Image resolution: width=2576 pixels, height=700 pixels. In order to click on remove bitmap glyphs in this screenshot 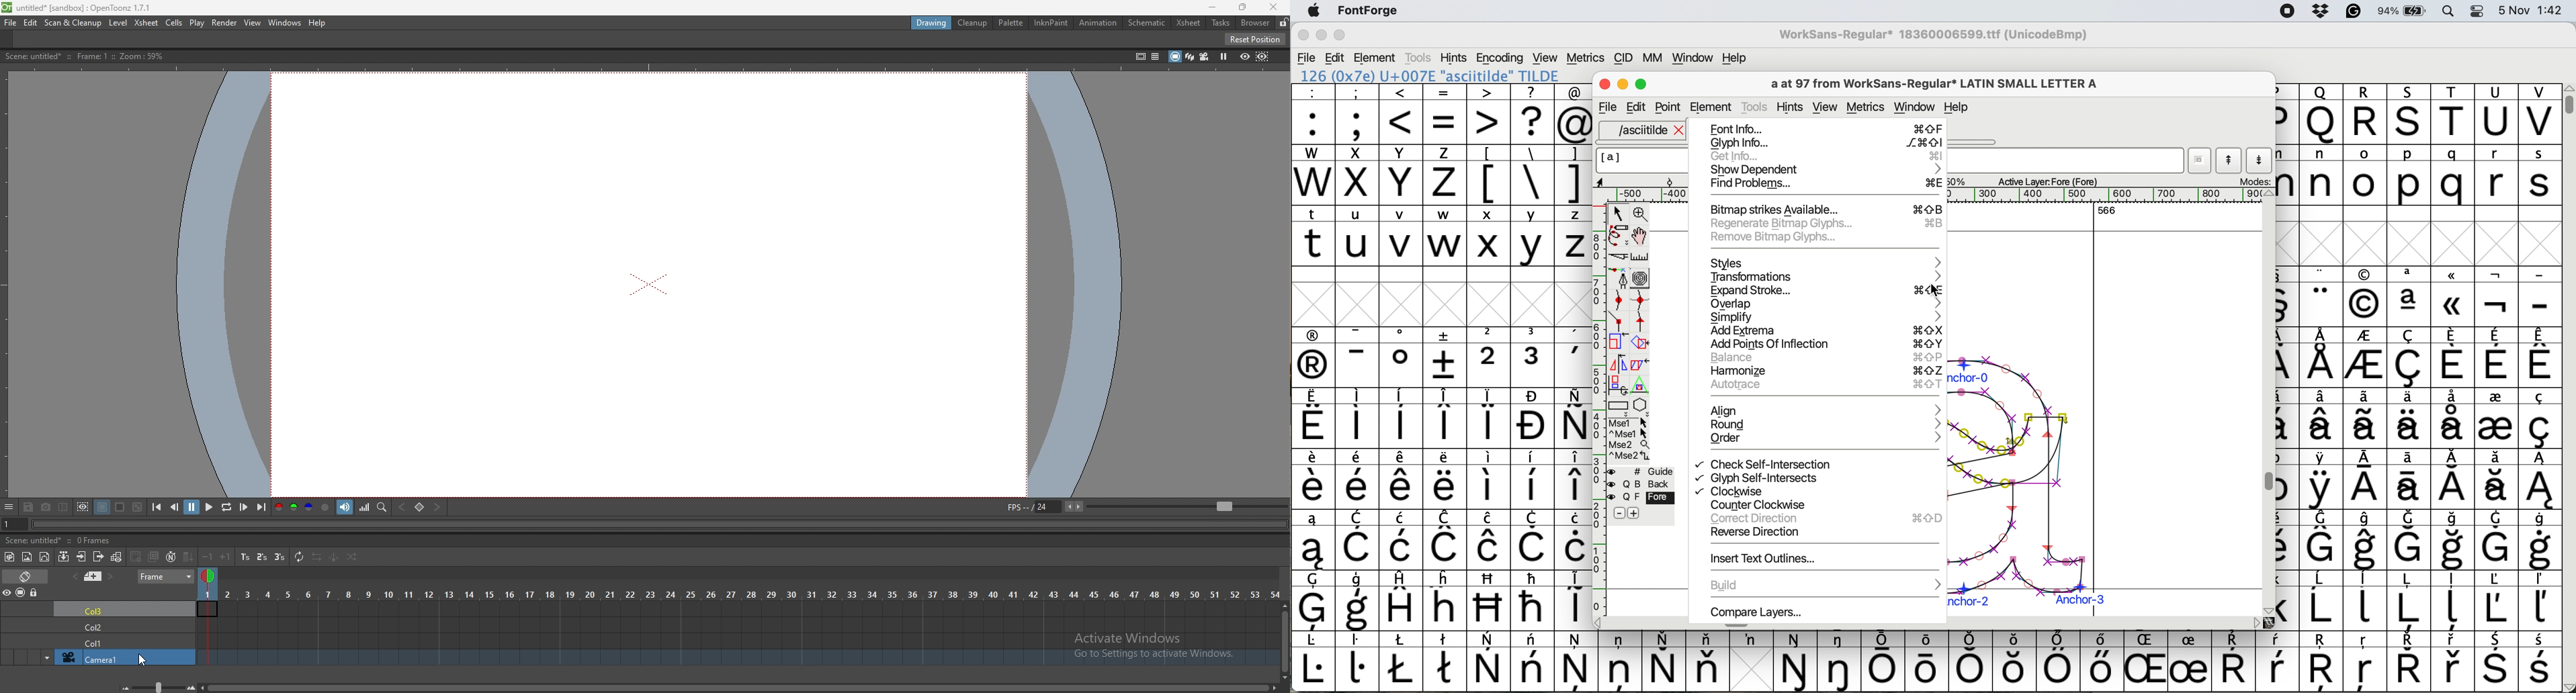, I will do `click(1778, 237)`.